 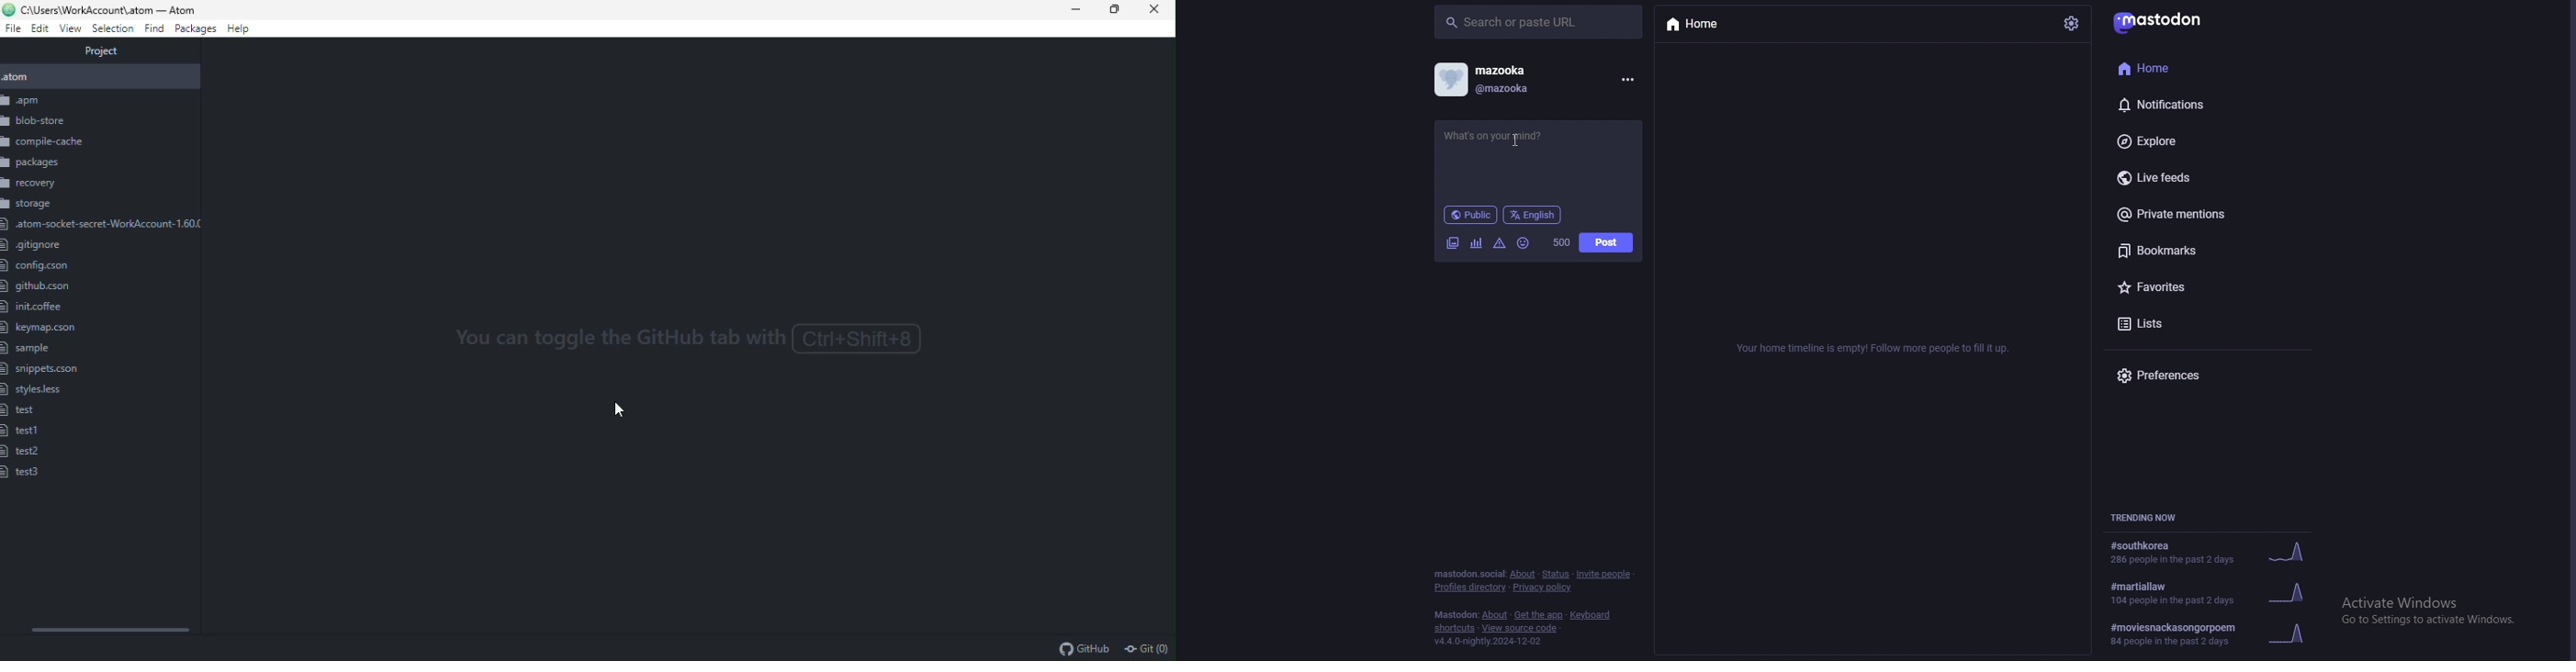 What do you see at coordinates (1627, 80) in the screenshot?
I see `menu` at bounding box center [1627, 80].